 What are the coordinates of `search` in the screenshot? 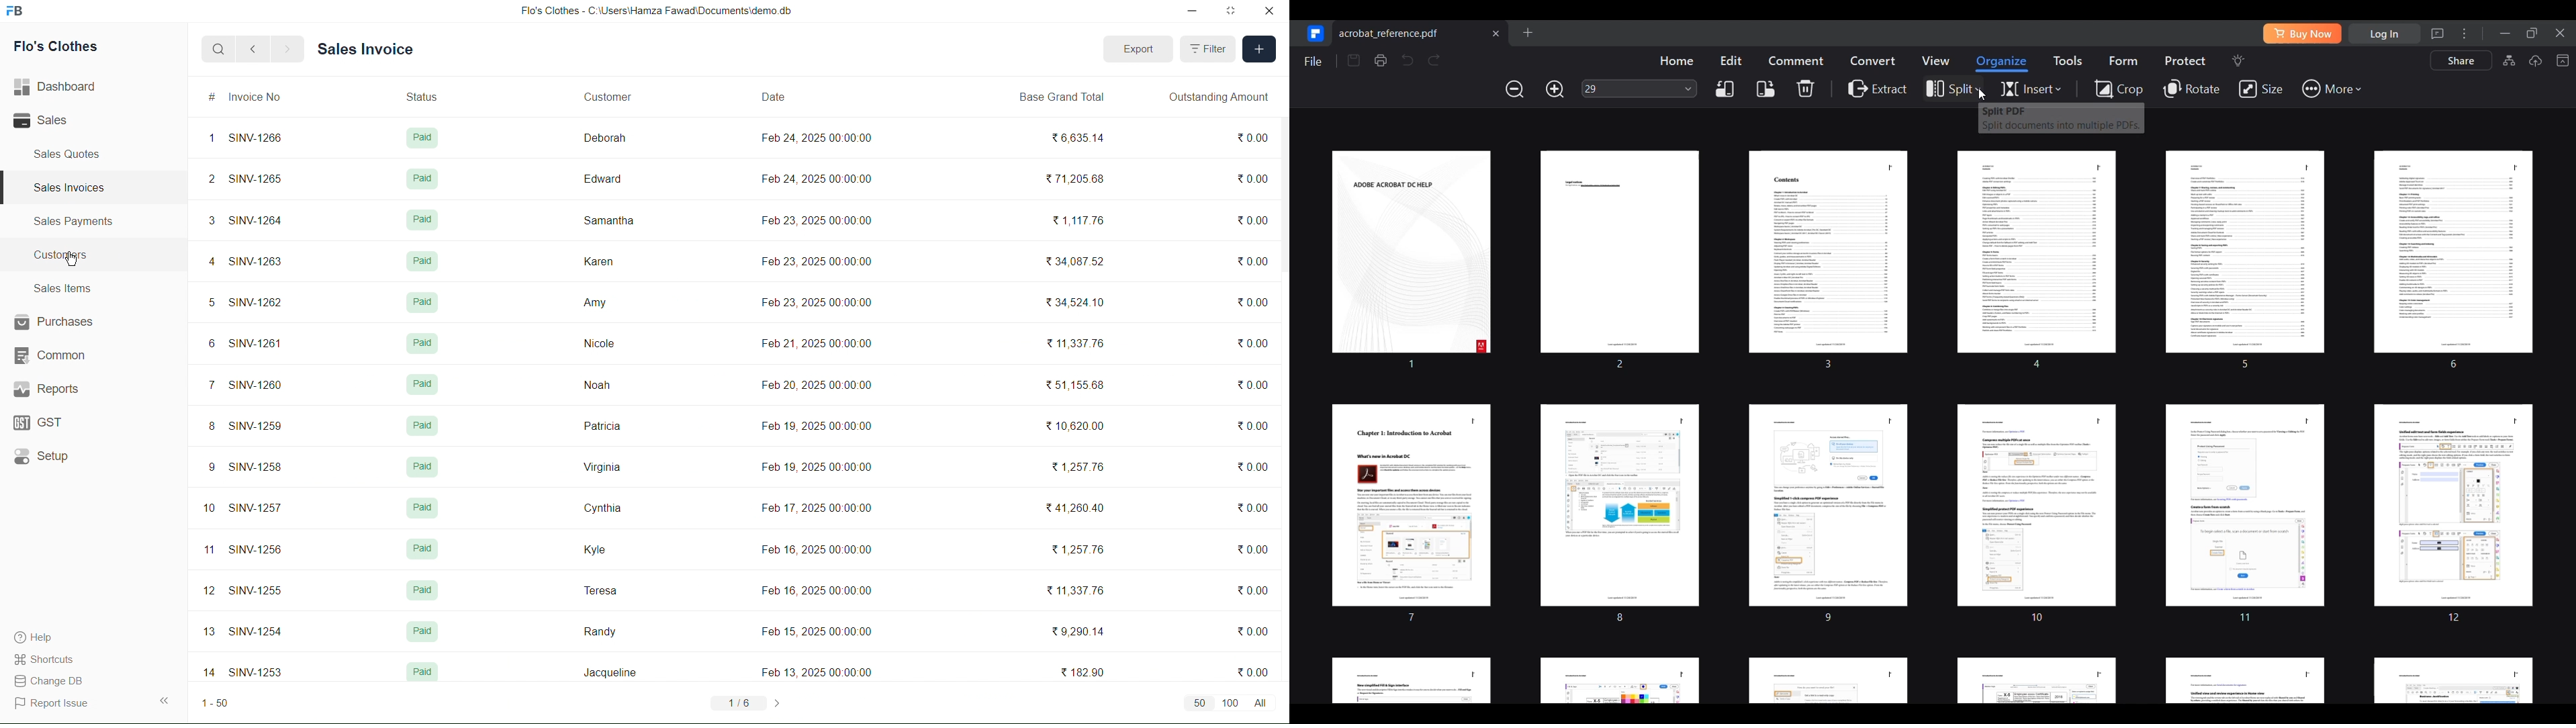 It's located at (215, 48).